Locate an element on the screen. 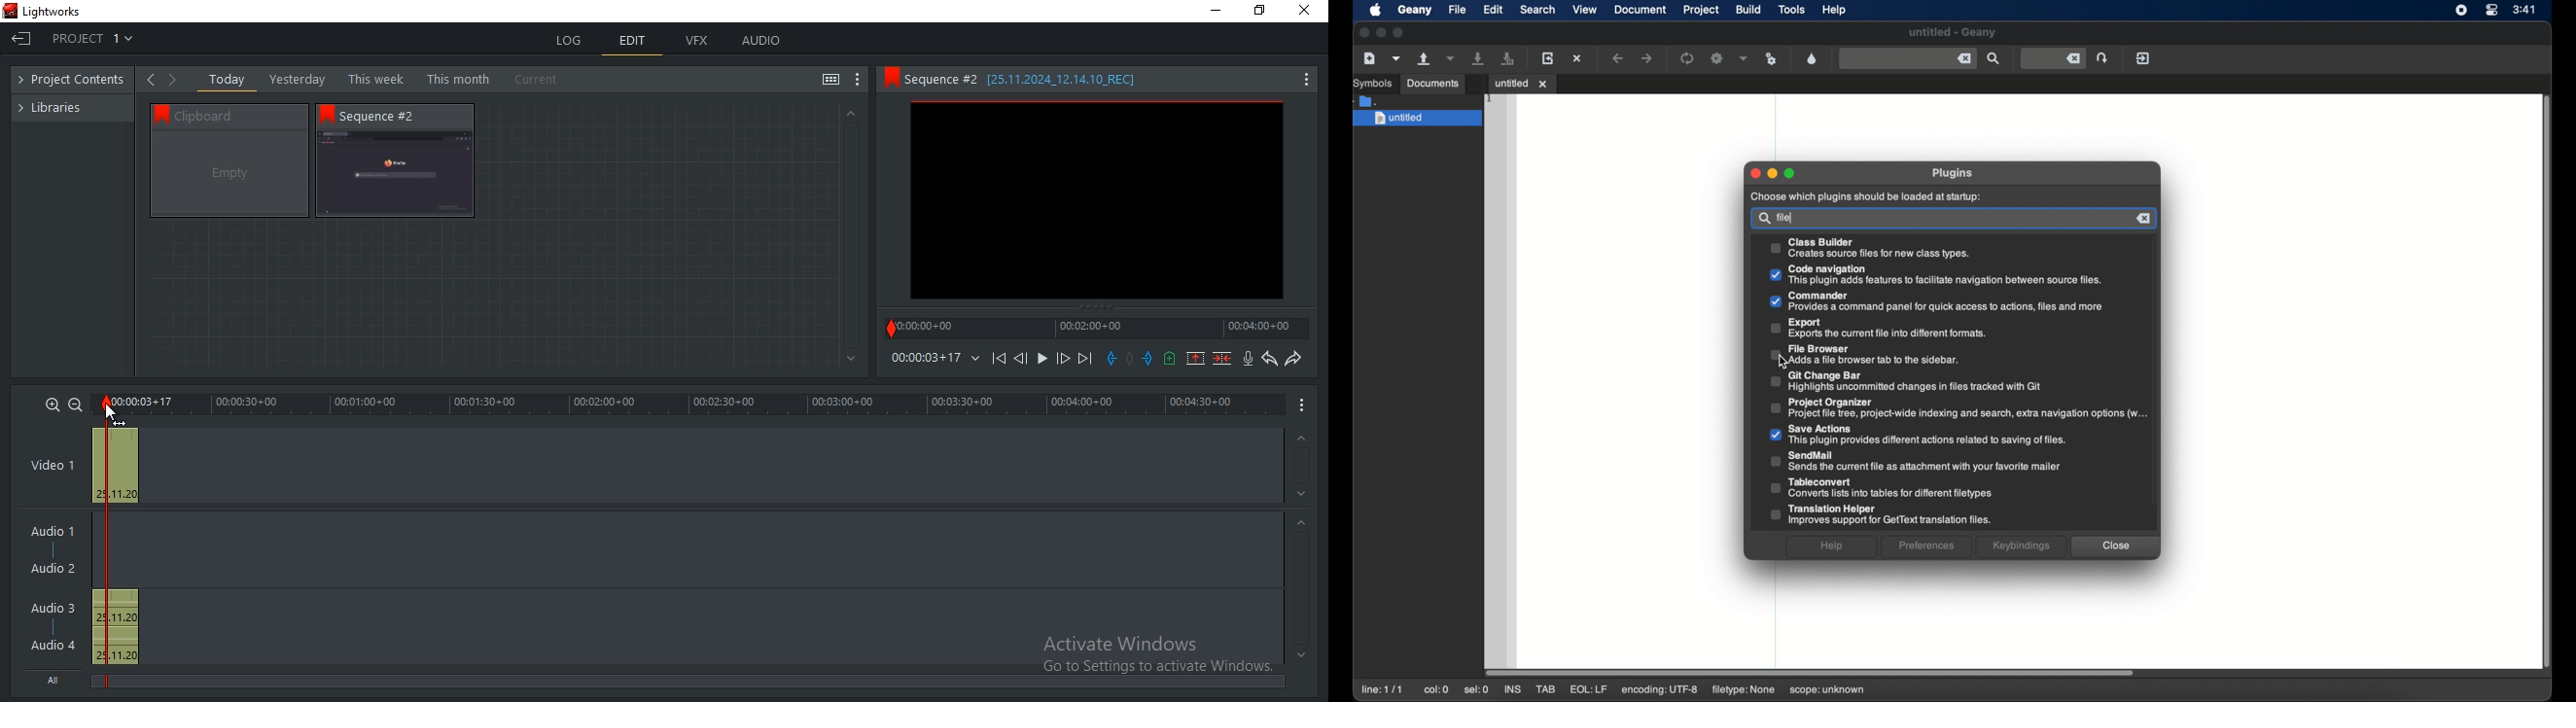  redo is located at coordinates (1292, 358).